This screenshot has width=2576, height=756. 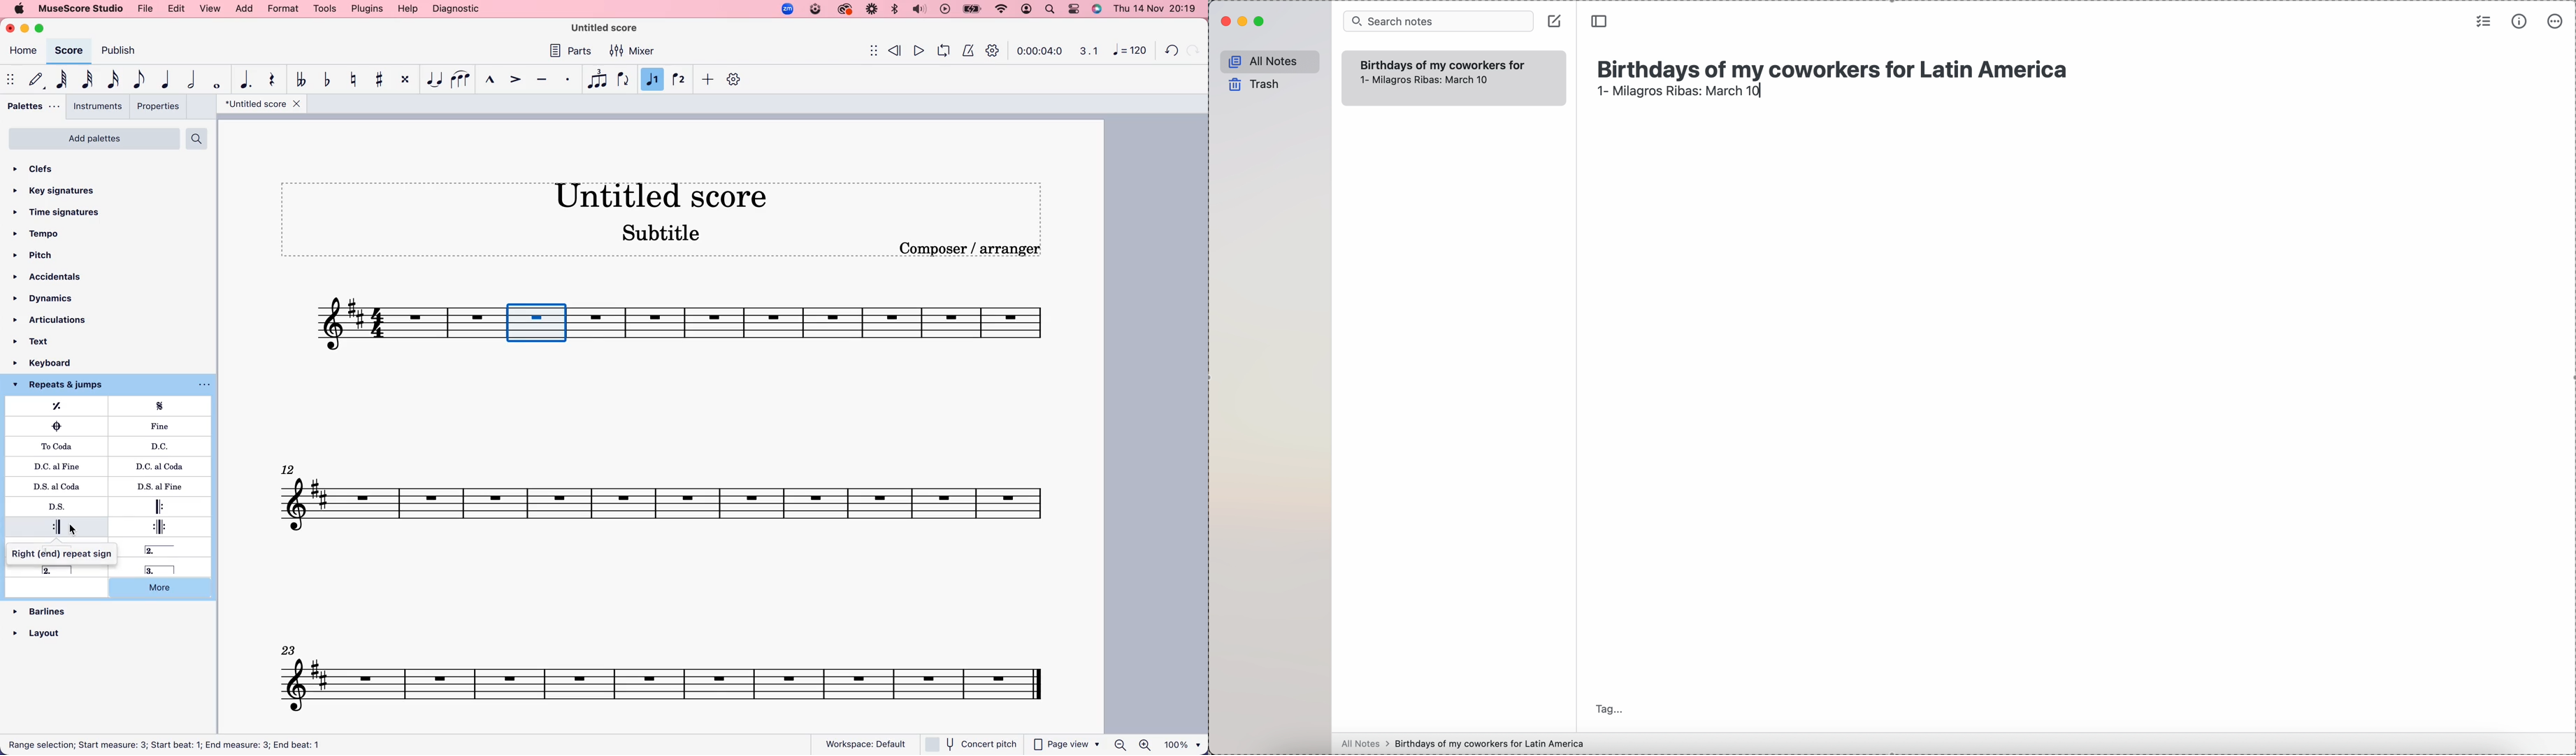 I want to click on maximize, so click(x=43, y=29).